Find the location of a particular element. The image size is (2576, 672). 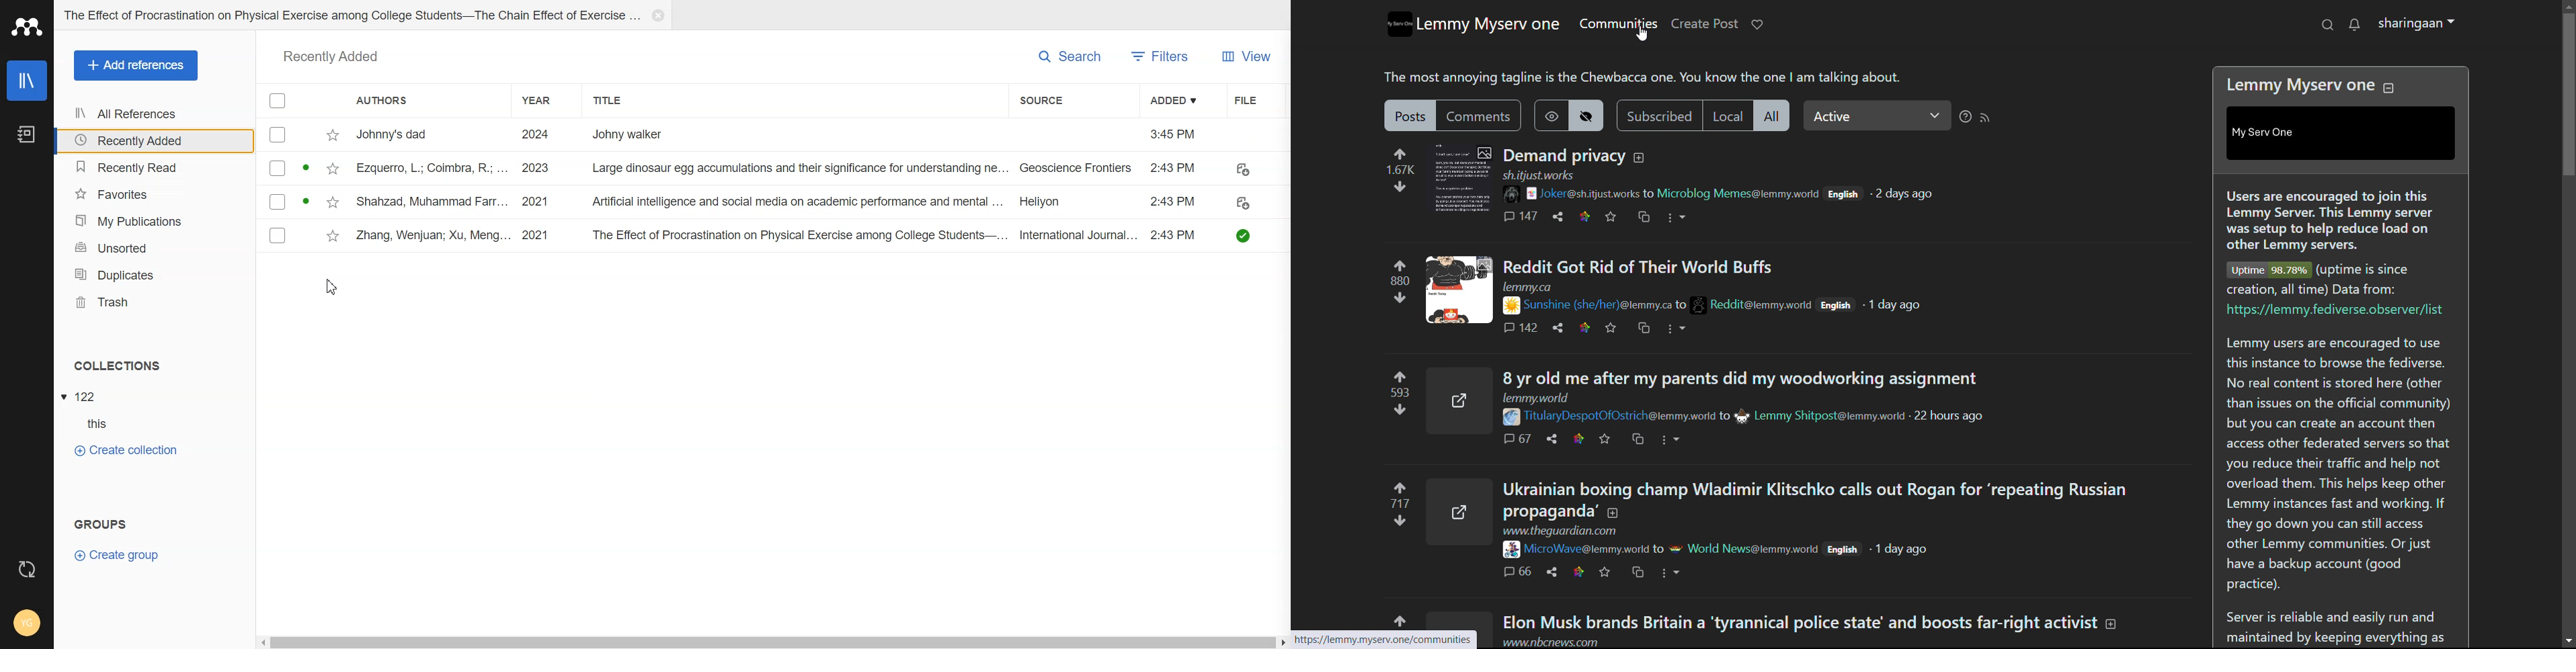

link is located at coordinates (1575, 570).